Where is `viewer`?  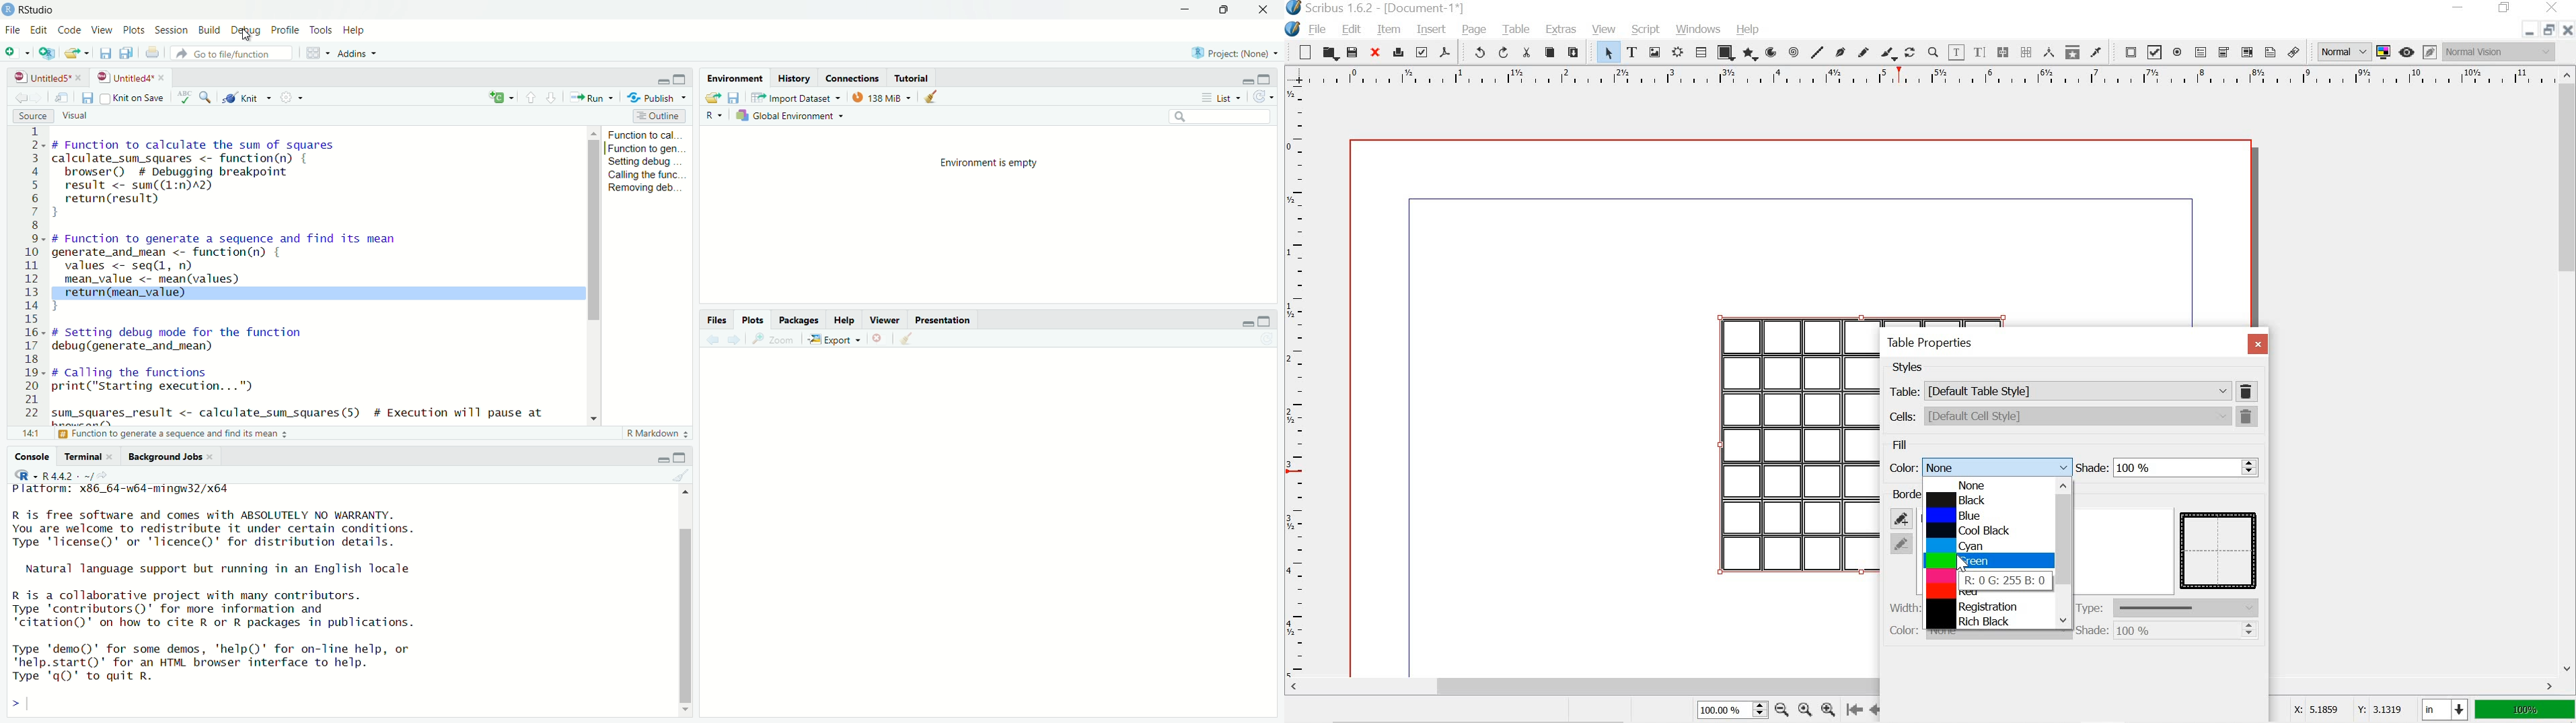 viewer is located at coordinates (884, 318).